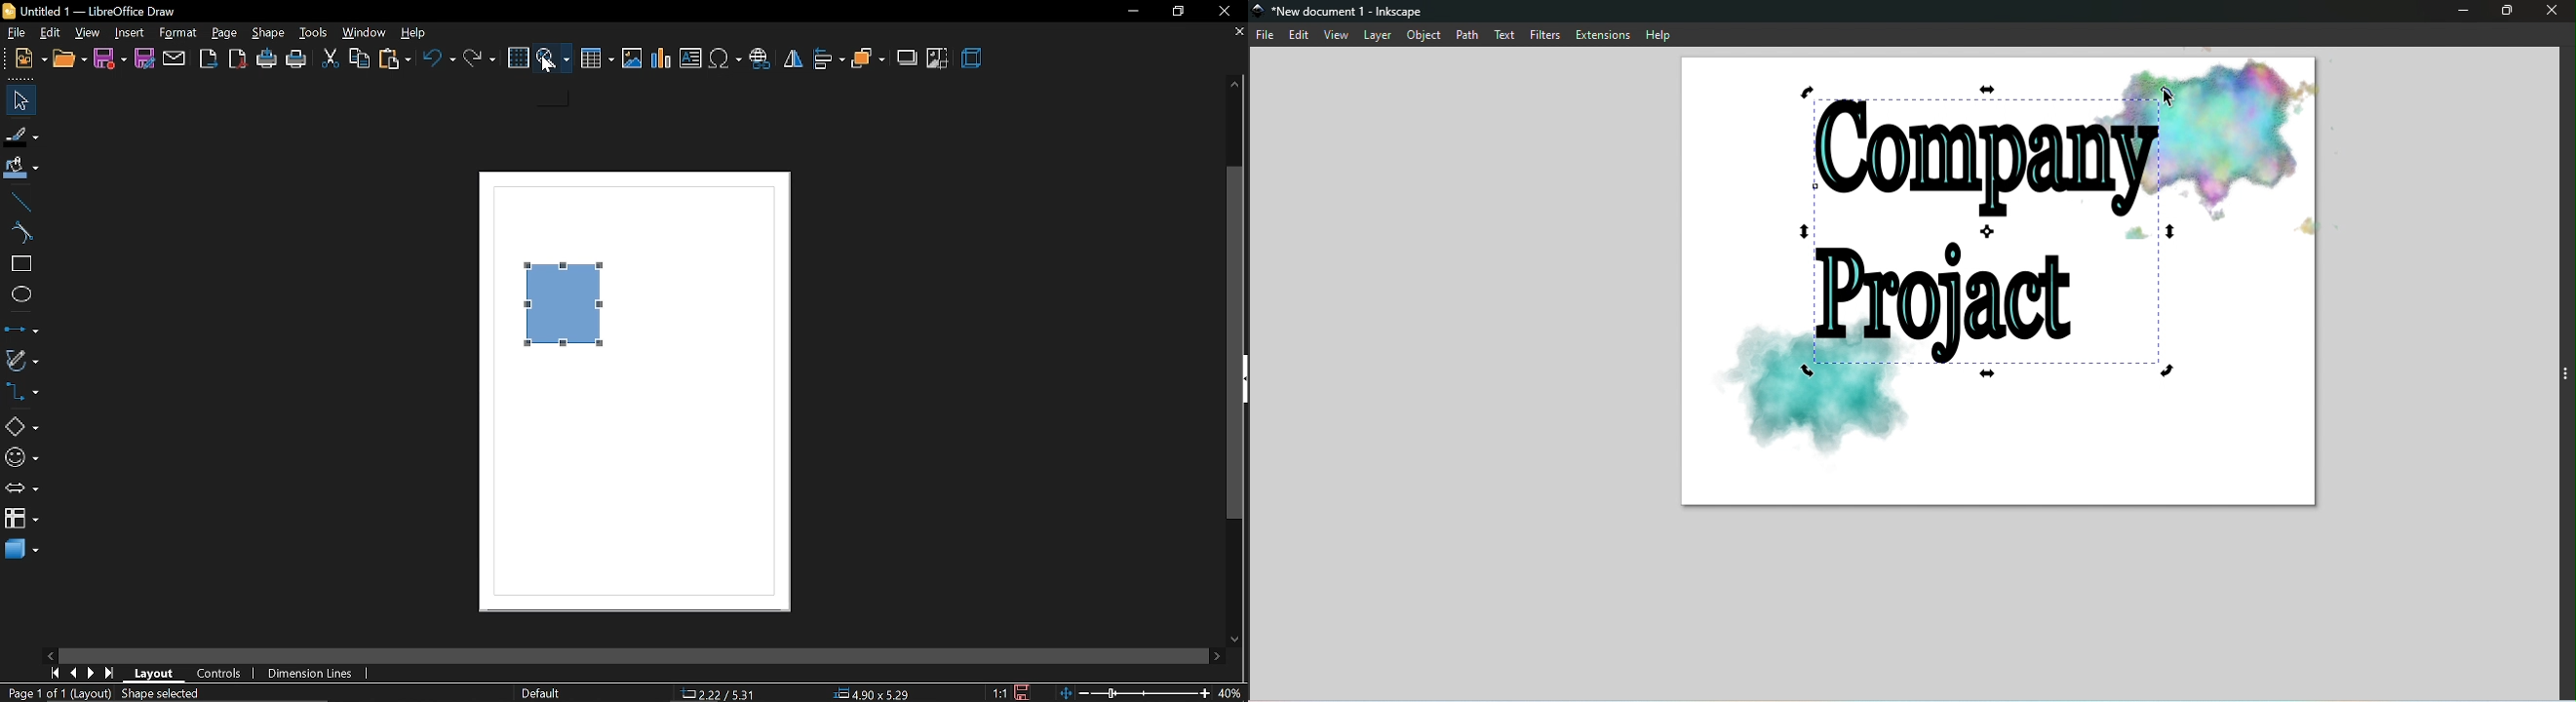 This screenshot has width=2576, height=728. Describe the element at coordinates (21, 517) in the screenshot. I see `flowchart` at that location.